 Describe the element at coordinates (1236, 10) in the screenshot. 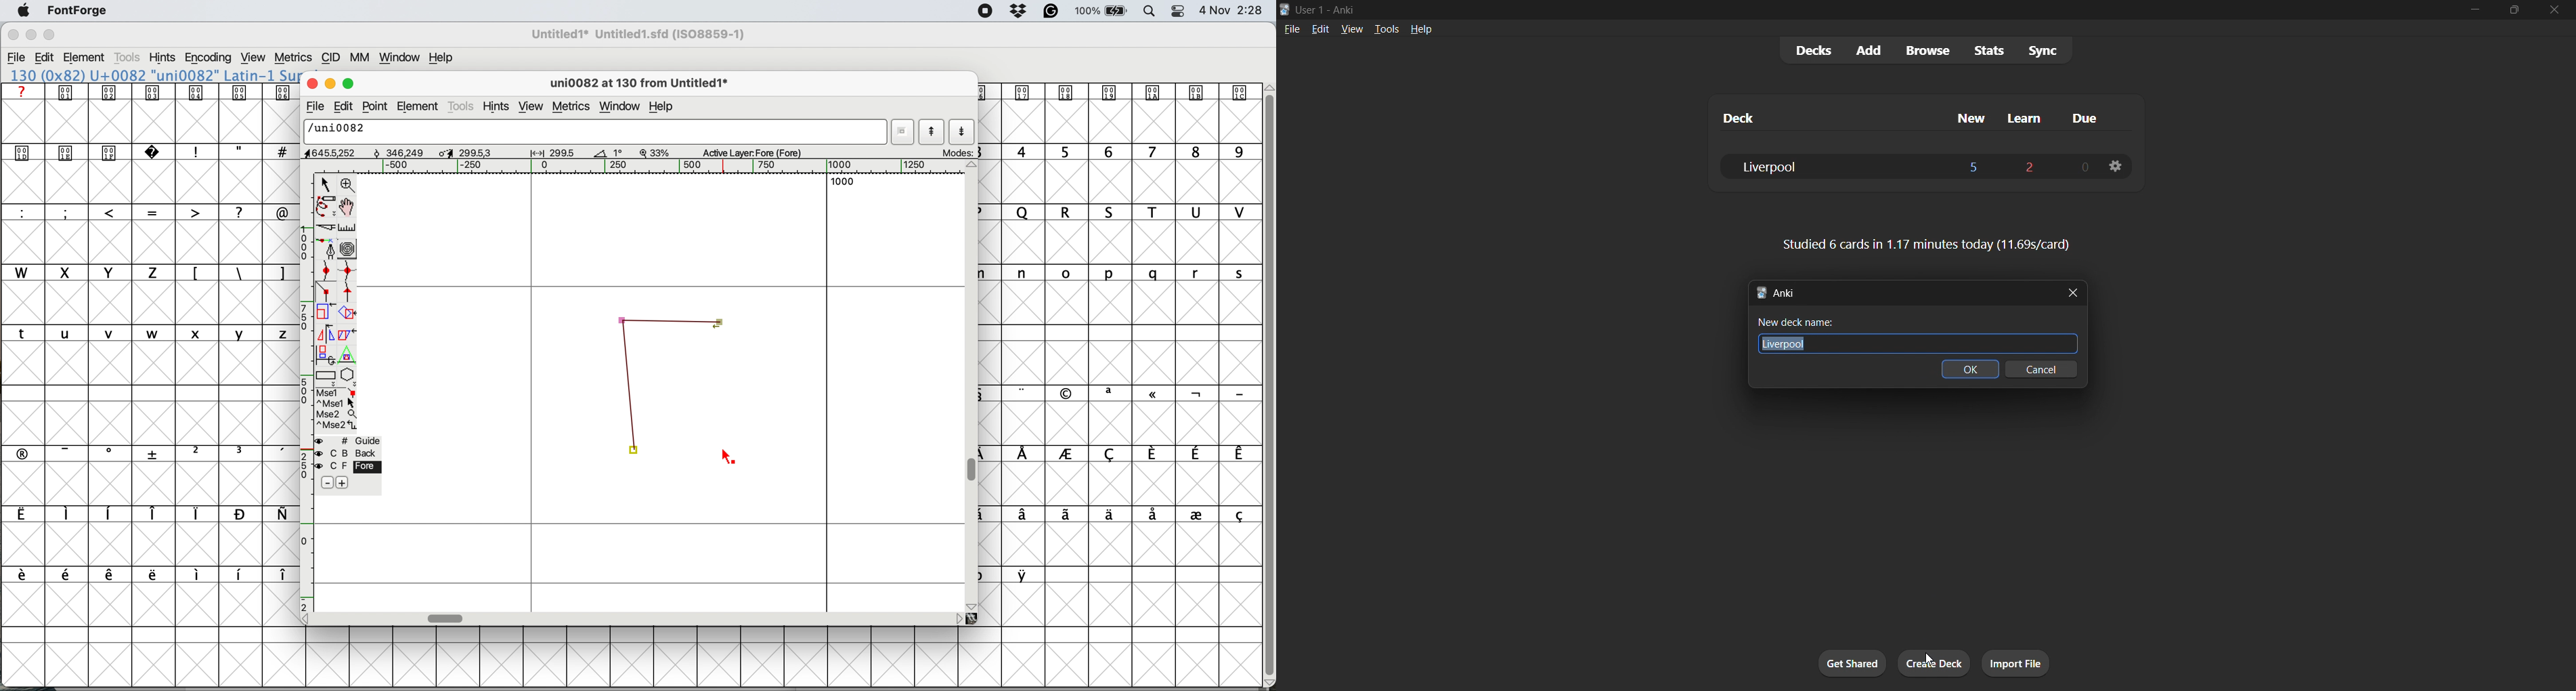

I see `Date and Time` at that location.